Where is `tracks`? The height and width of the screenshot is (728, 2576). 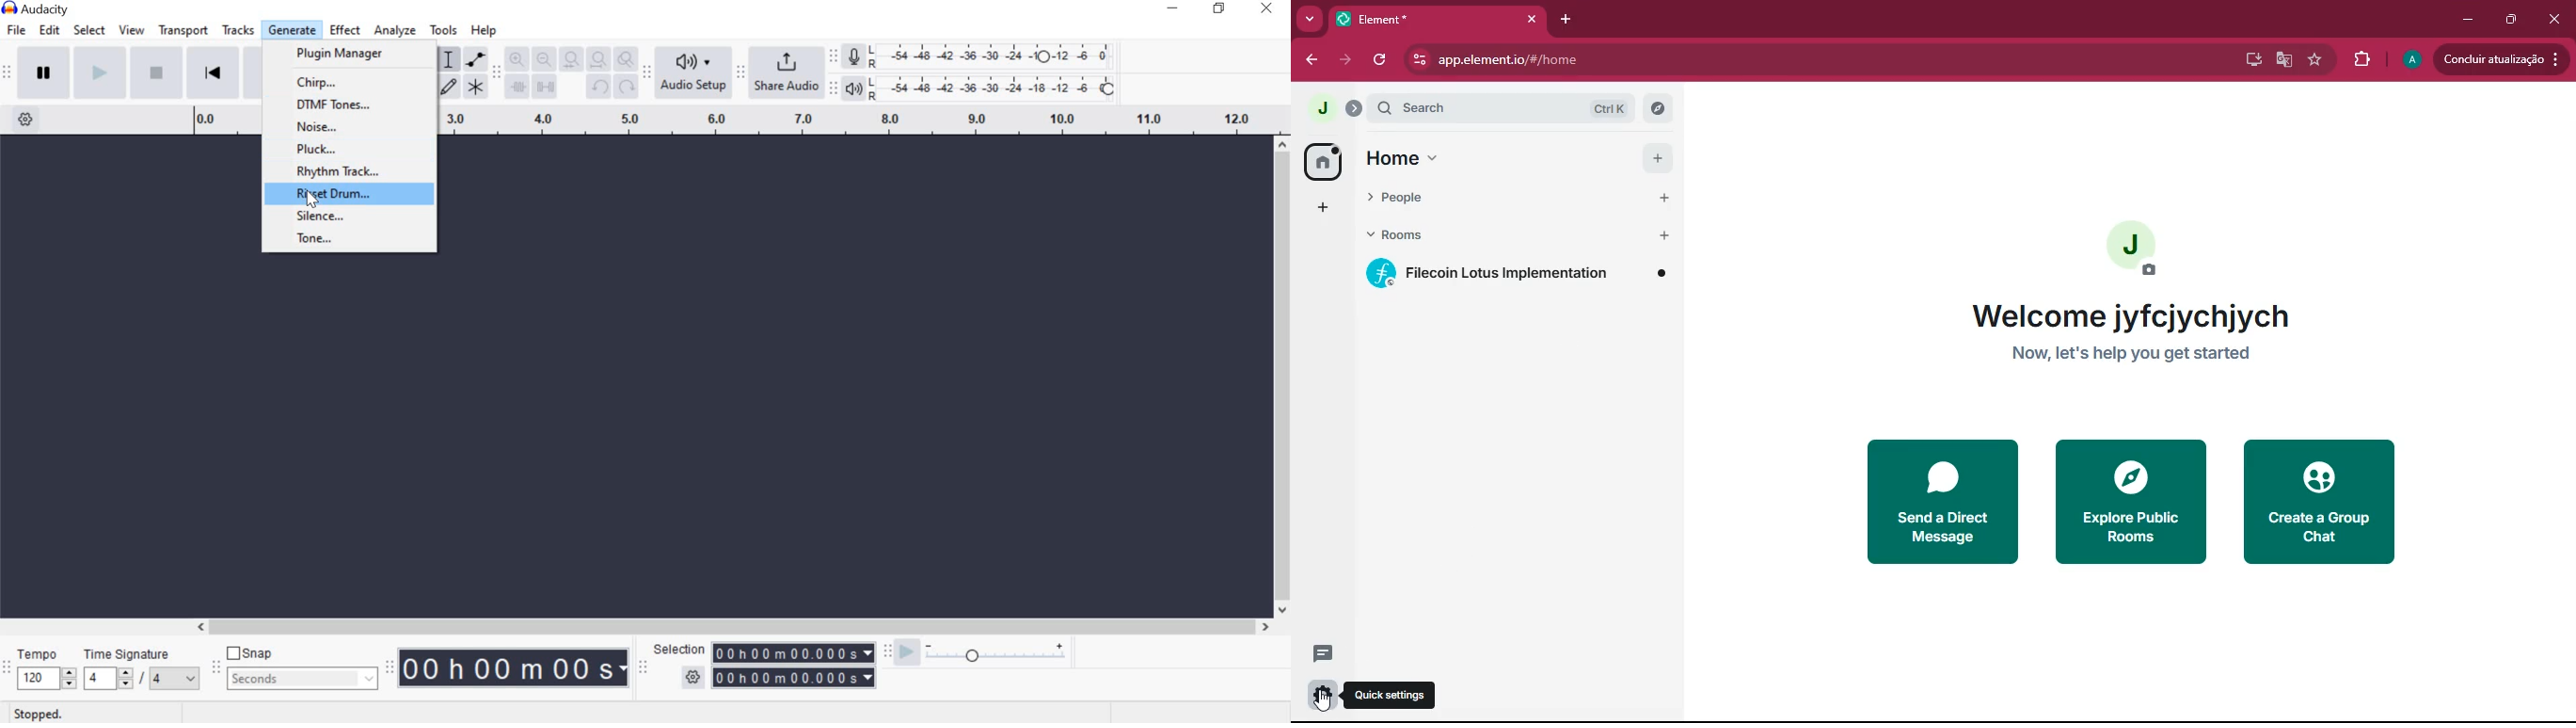 tracks is located at coordinates (238, 30).